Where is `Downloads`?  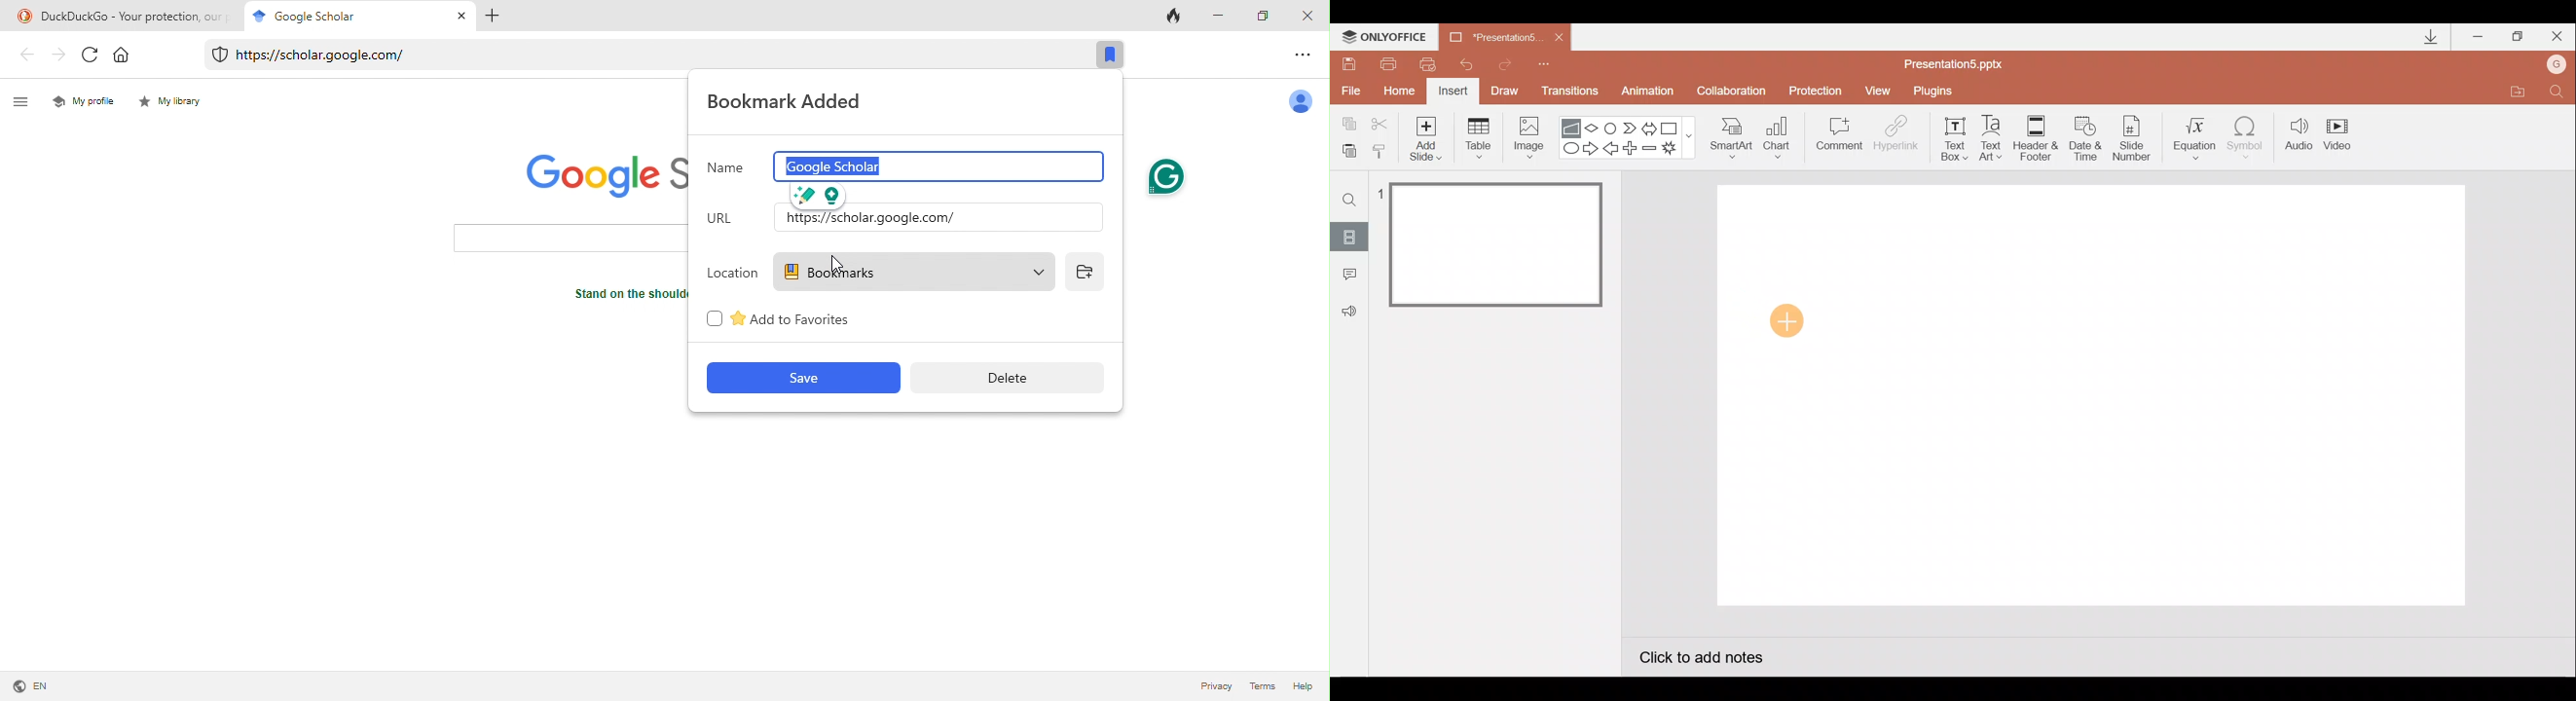
Downloads is located at coordinates (2429, 38).